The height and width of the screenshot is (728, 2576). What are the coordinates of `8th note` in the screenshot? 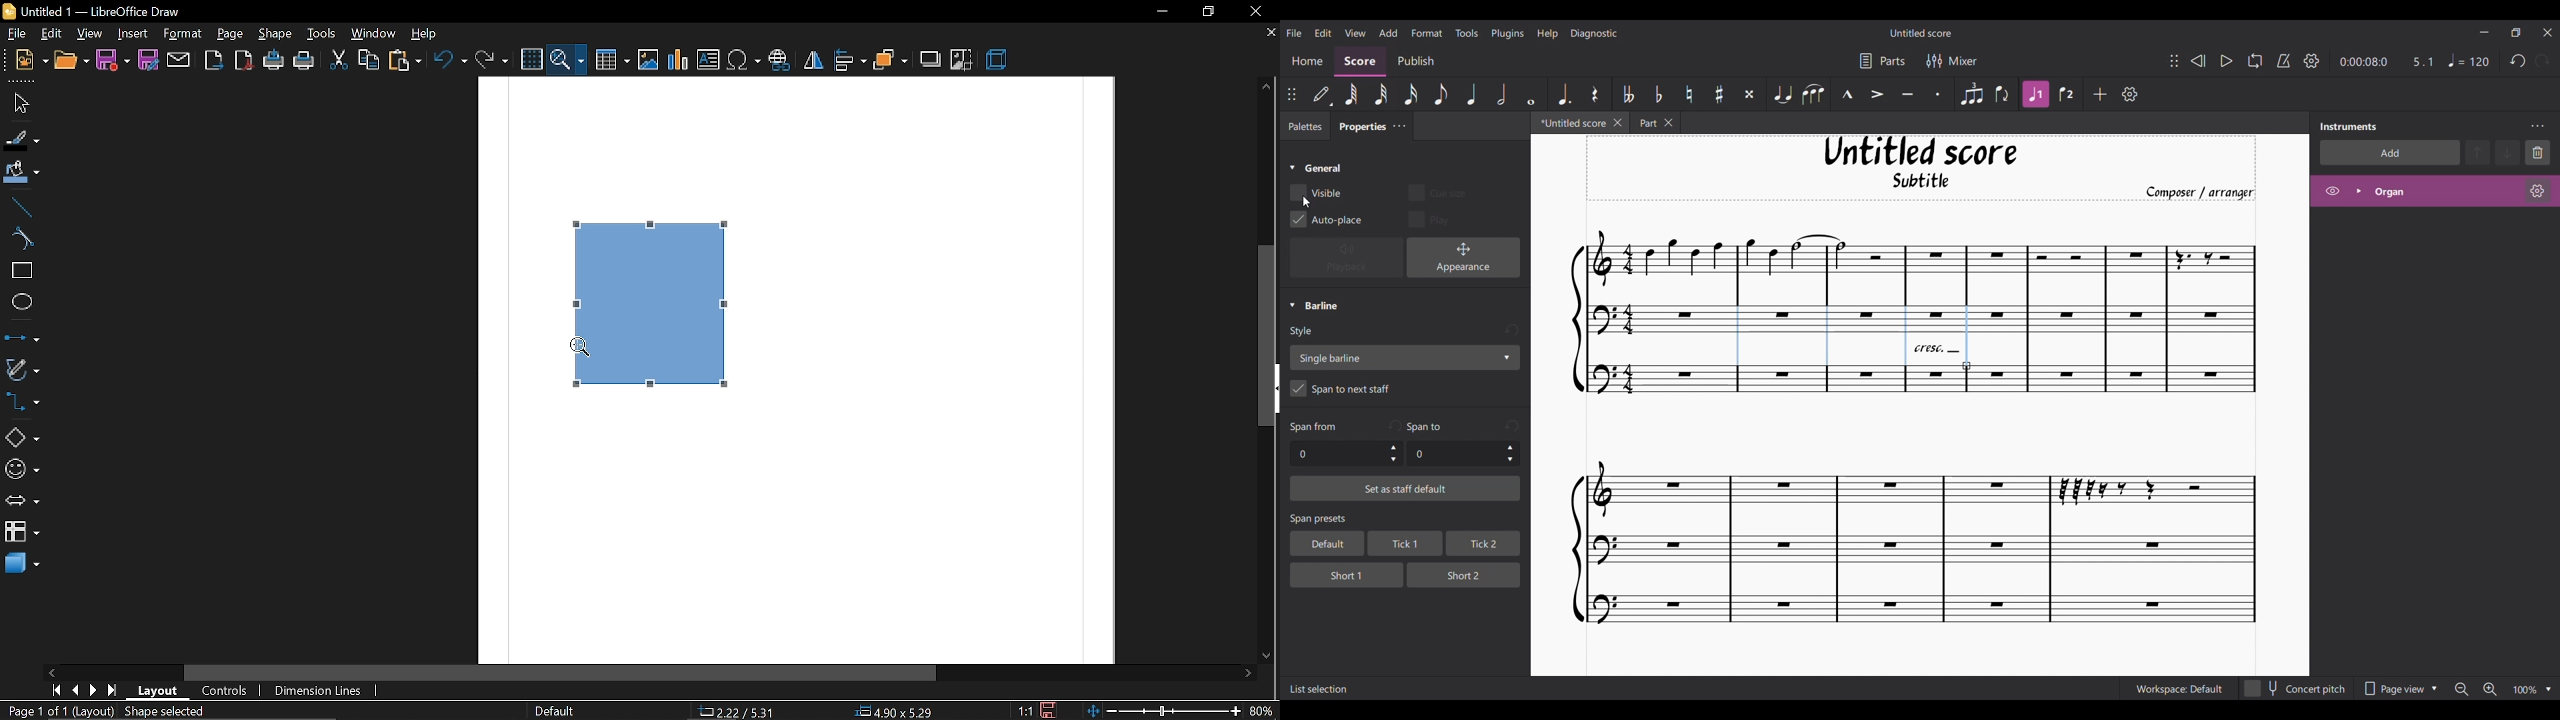 It's located at (1439, 95).